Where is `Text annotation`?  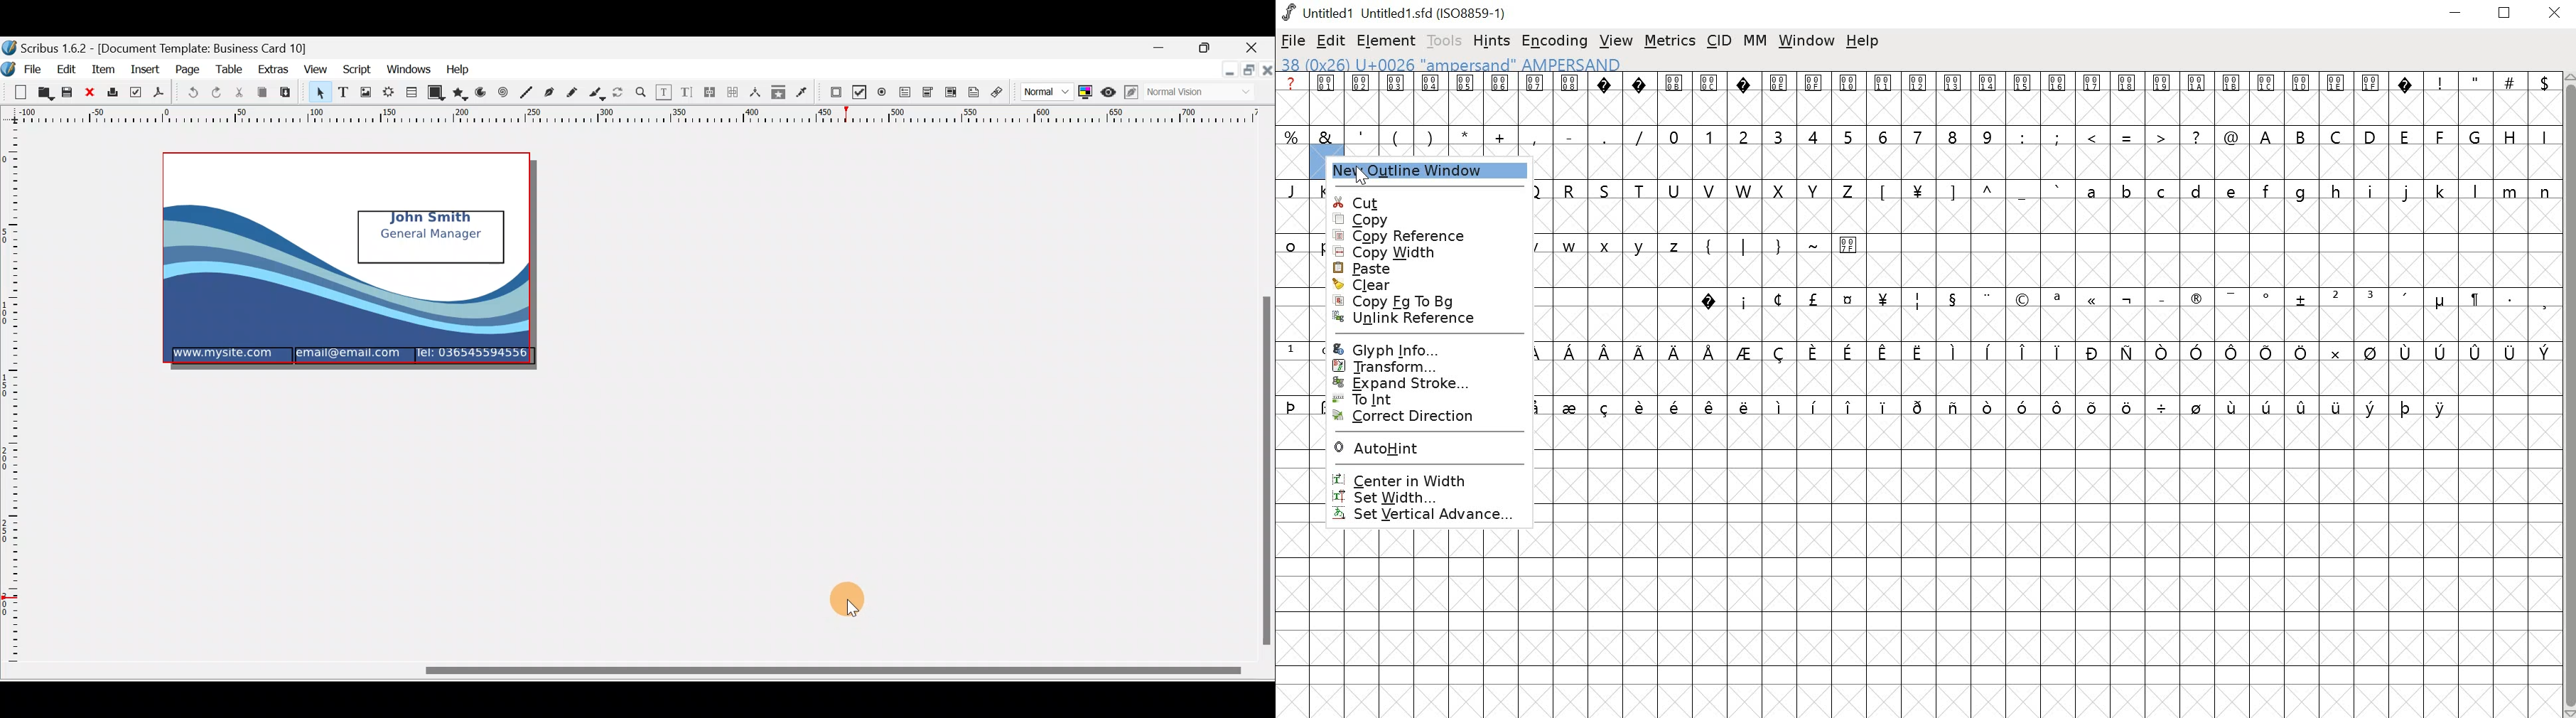
Text annotation is located at coordinates (973, 93).